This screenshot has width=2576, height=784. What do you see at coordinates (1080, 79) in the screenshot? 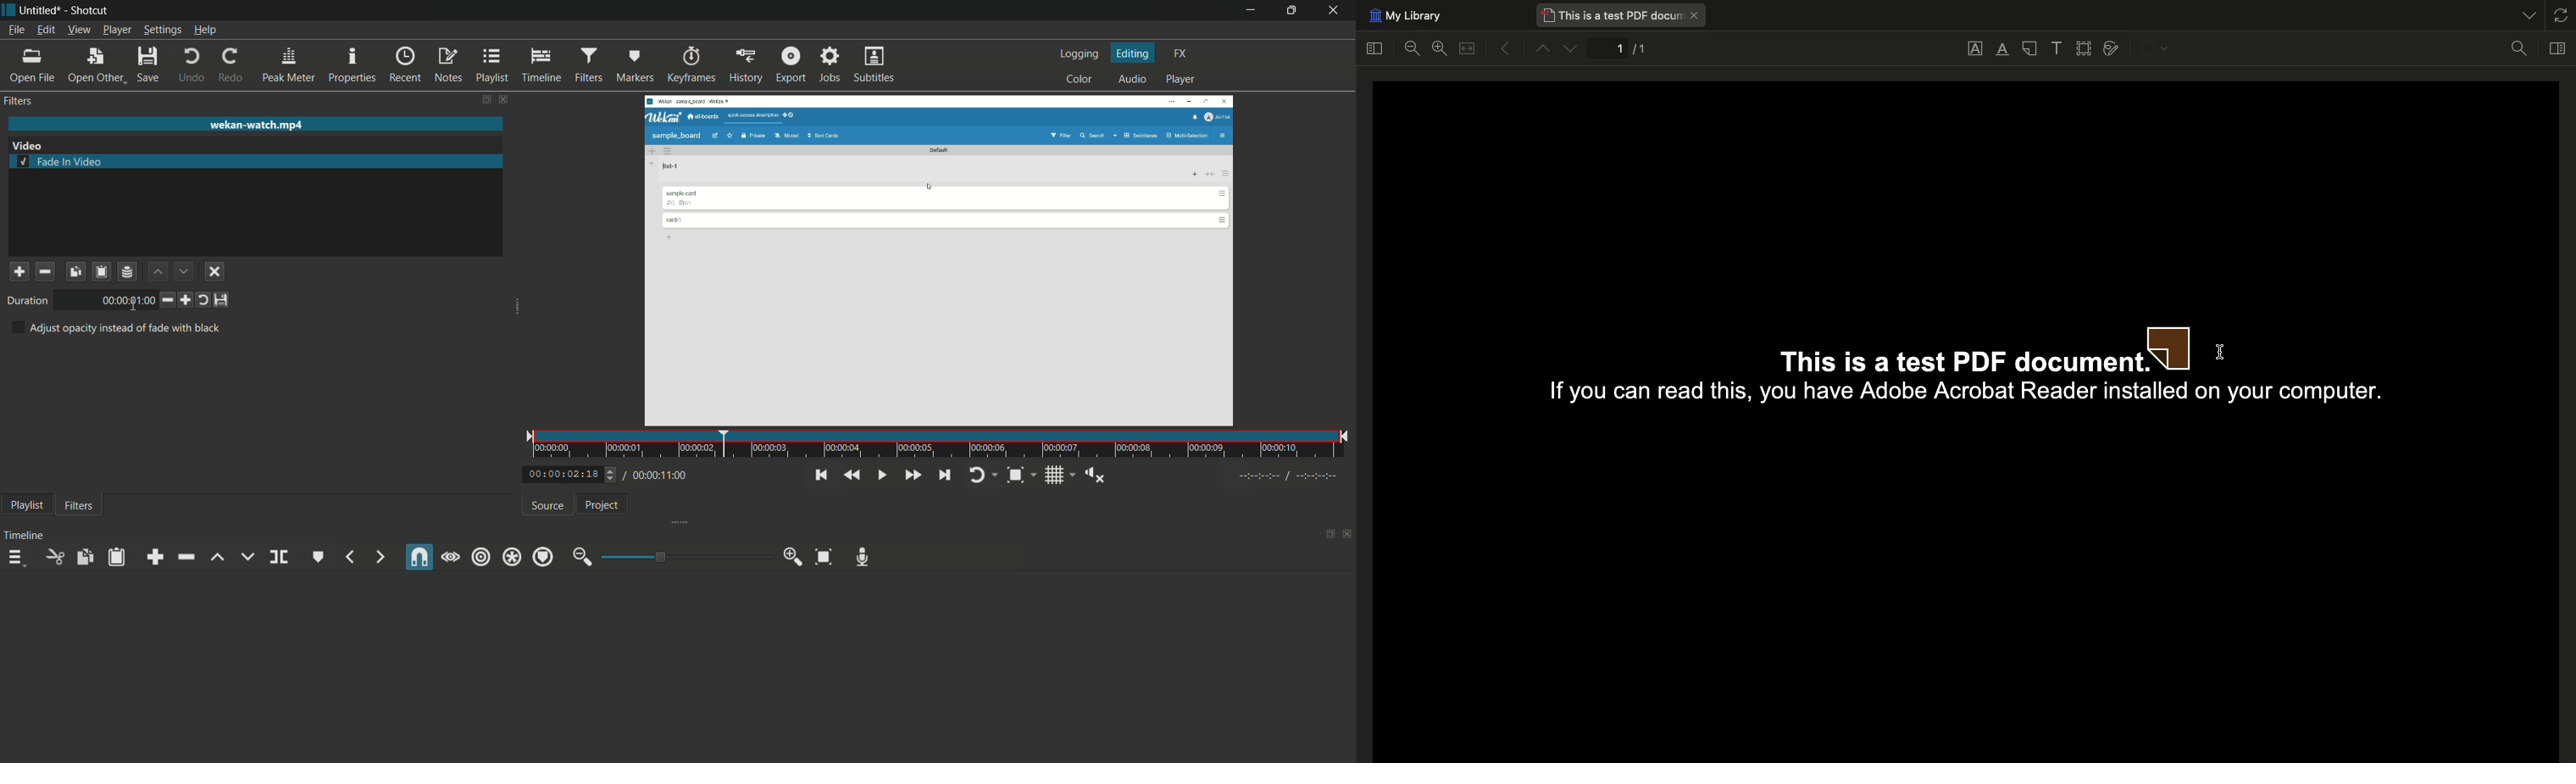
I see `color` at bounding box center [1080, 79].